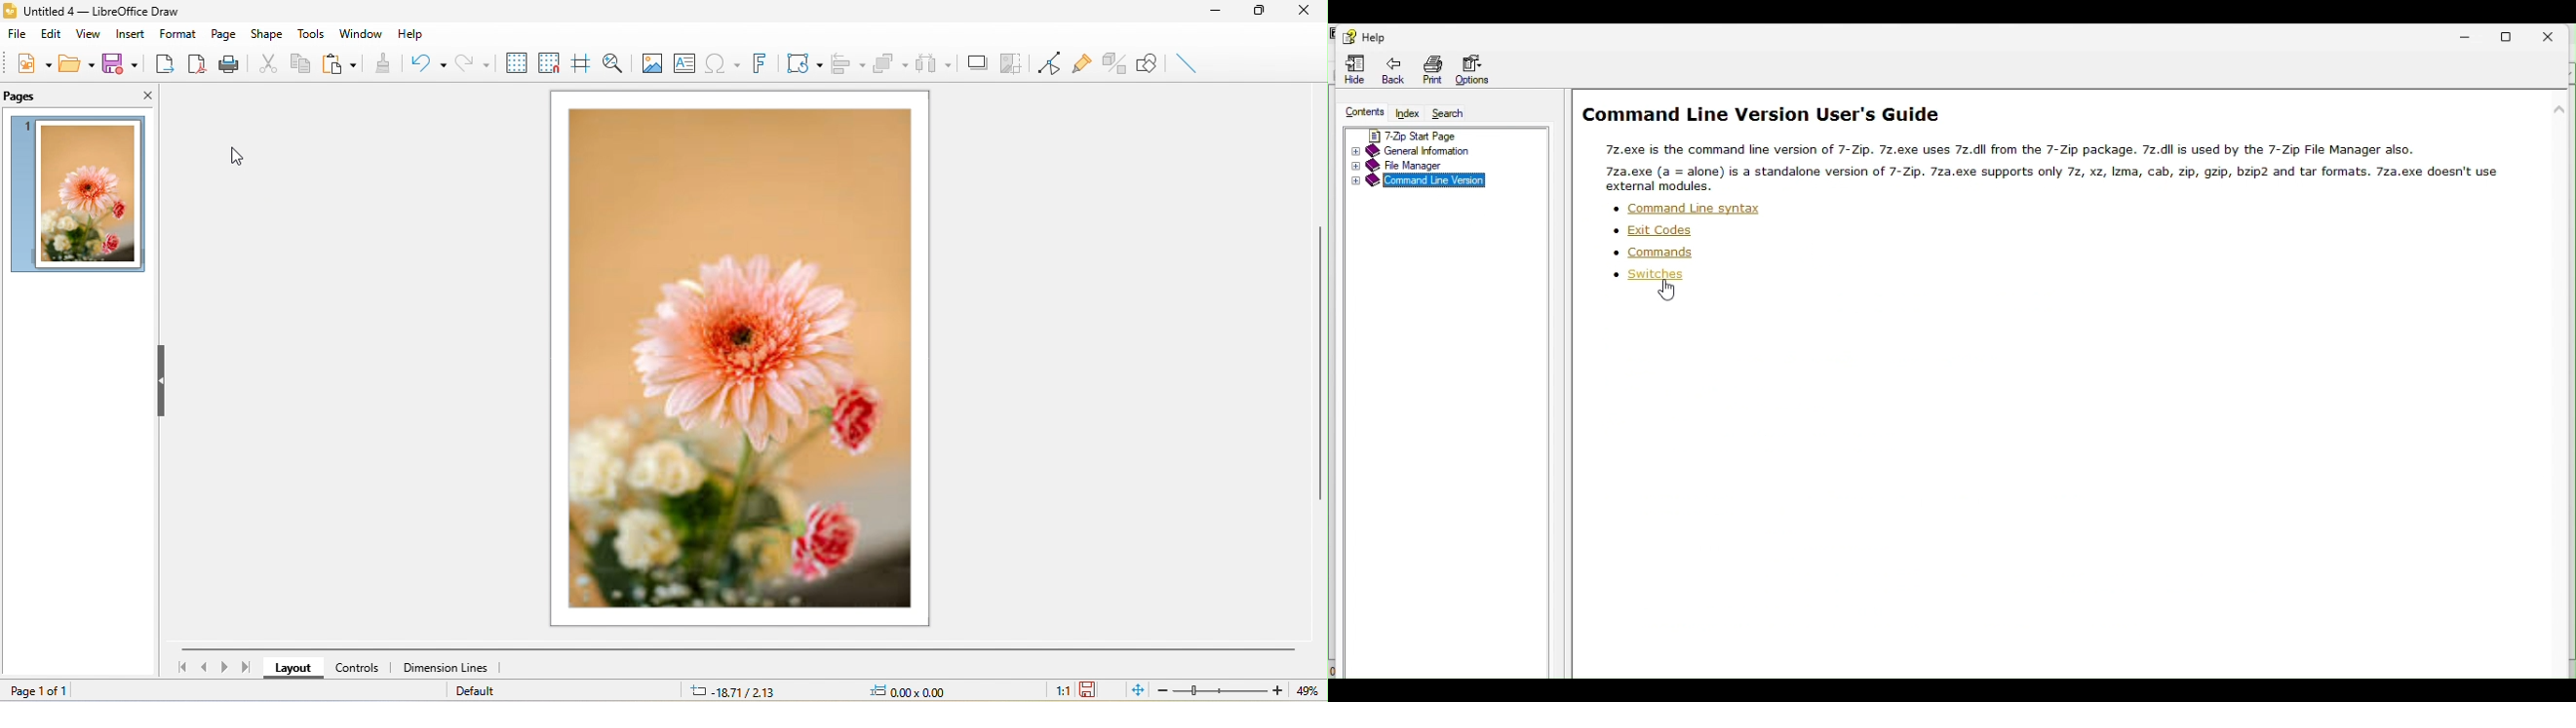  Describe the element at coordinates (122, 67) in the screenshot. I see `save` at that location.